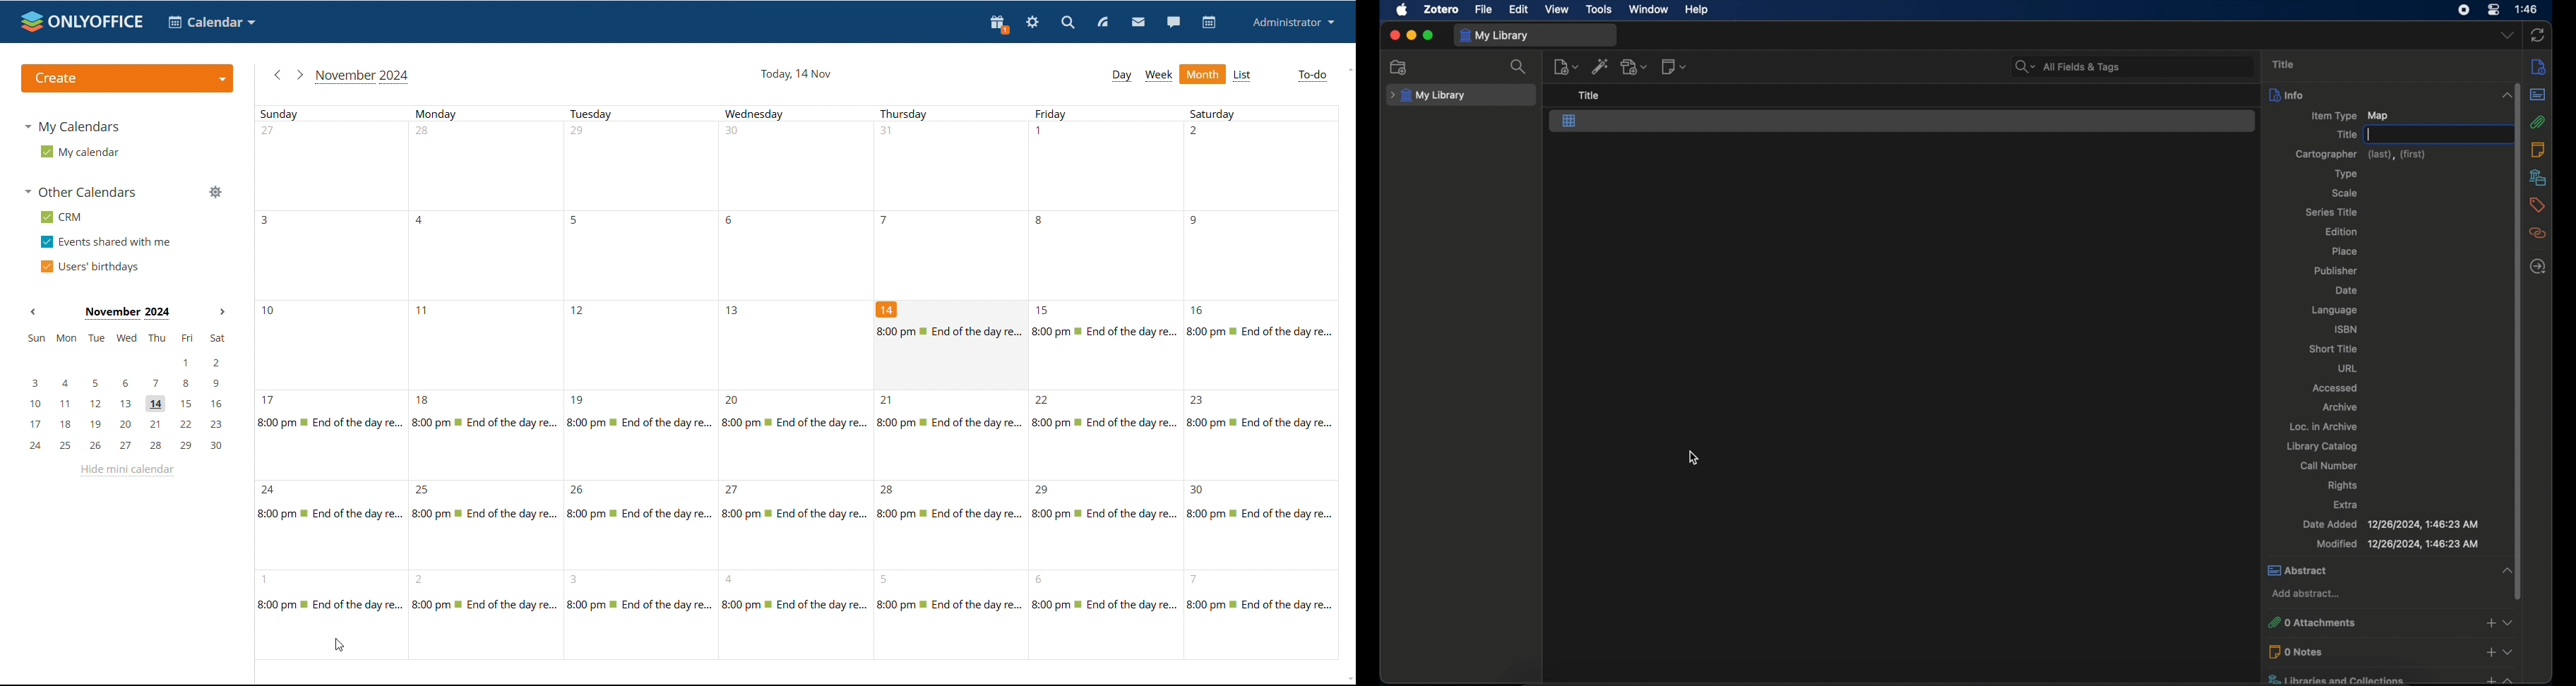  What do you see at coordinates (2346, 329) in the screenshot?
I see `isbn` at bounding box center [2346, 329].